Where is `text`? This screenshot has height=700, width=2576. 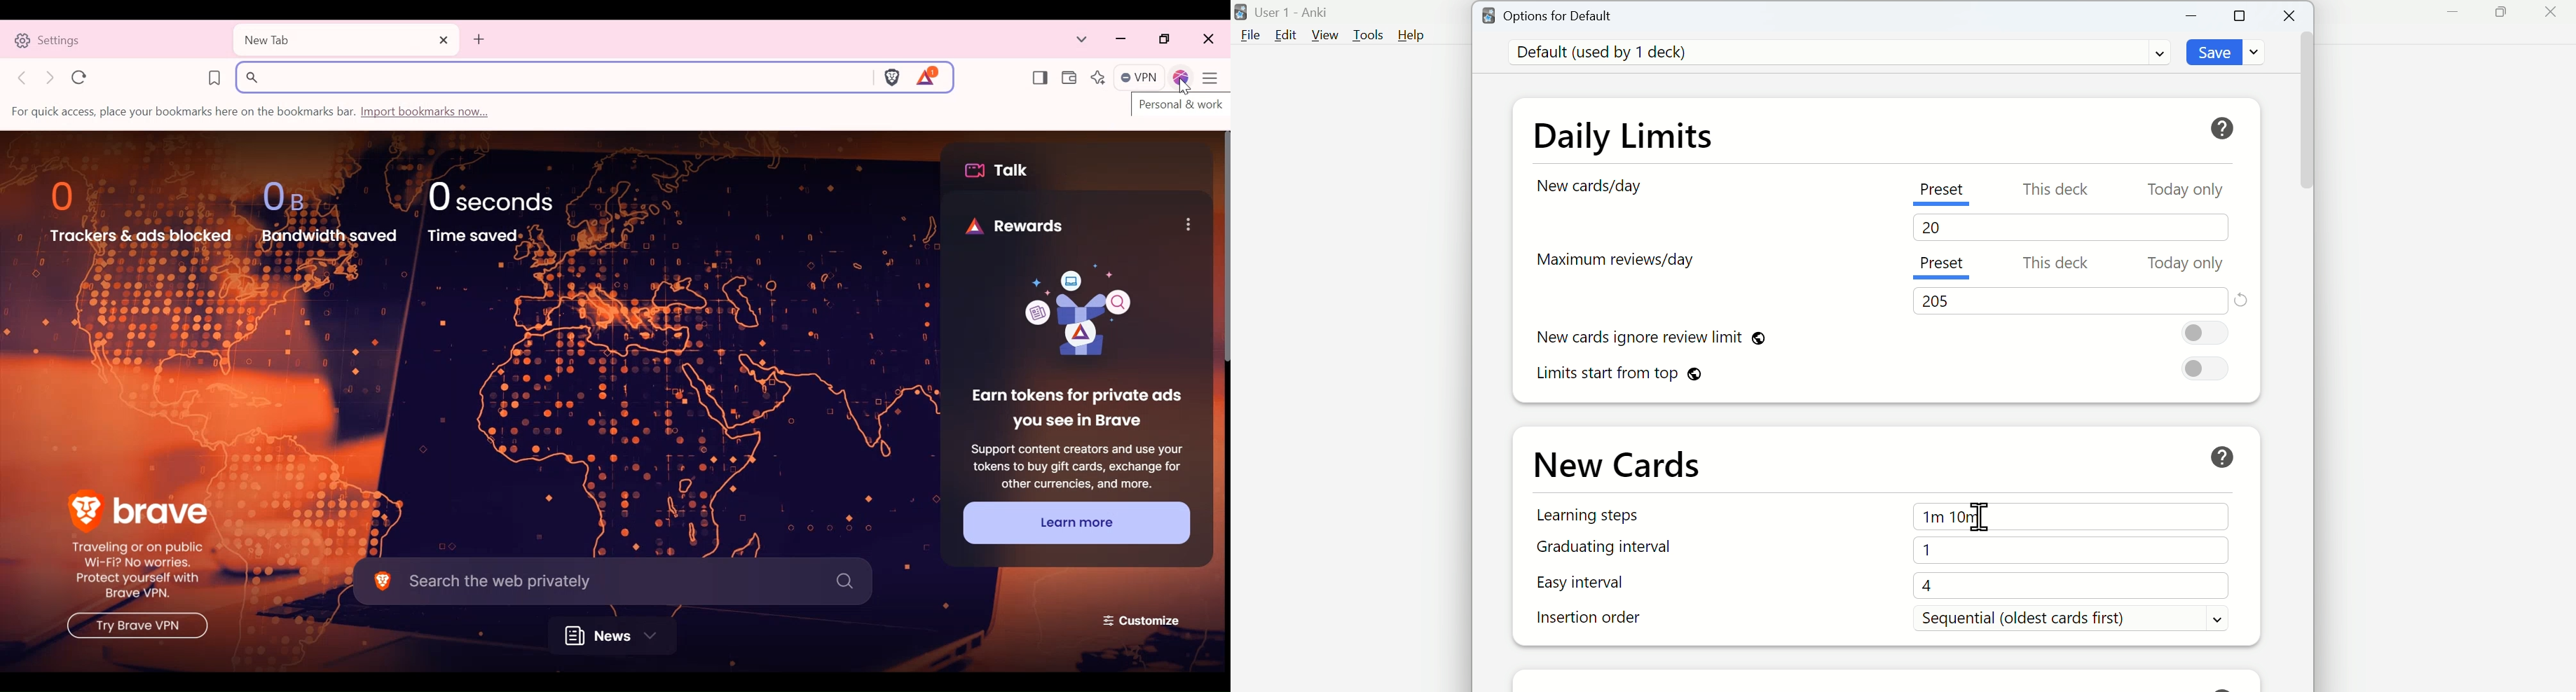 text is located at coordinates (1180, 108).